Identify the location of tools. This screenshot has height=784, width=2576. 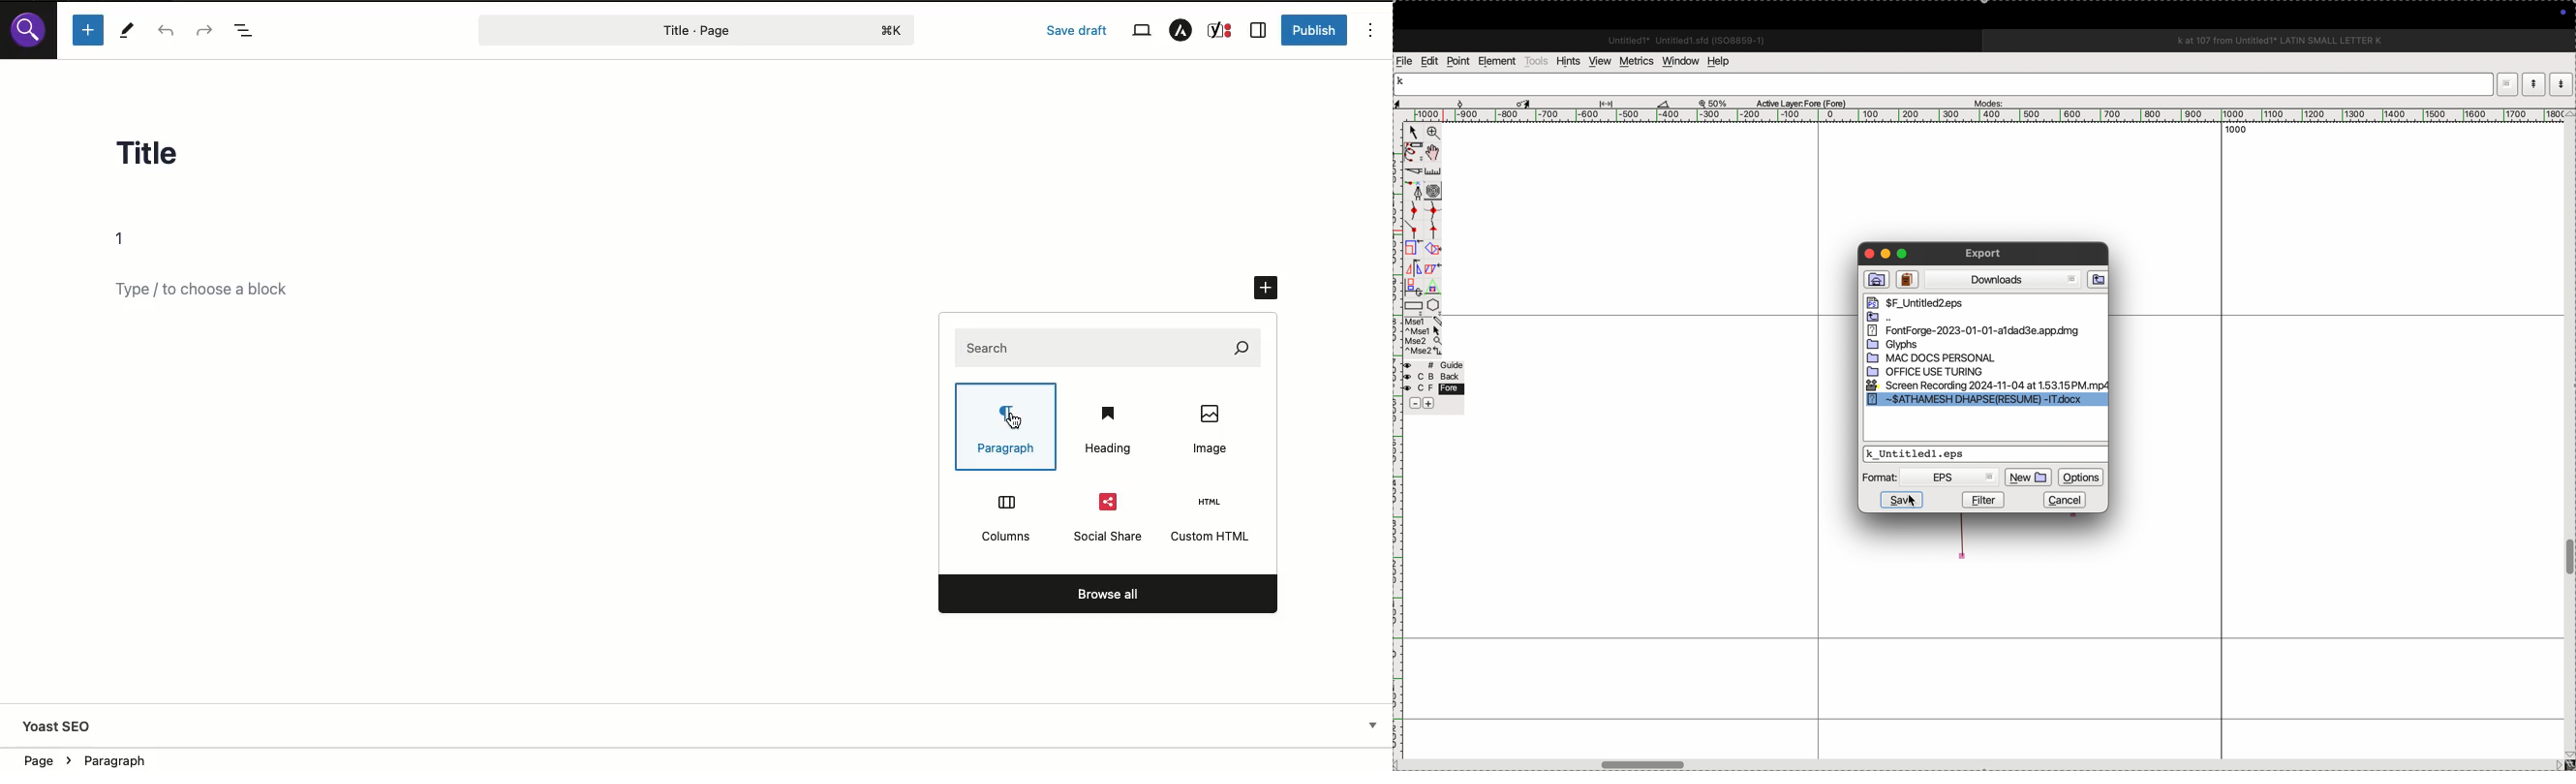
(1536, 61).